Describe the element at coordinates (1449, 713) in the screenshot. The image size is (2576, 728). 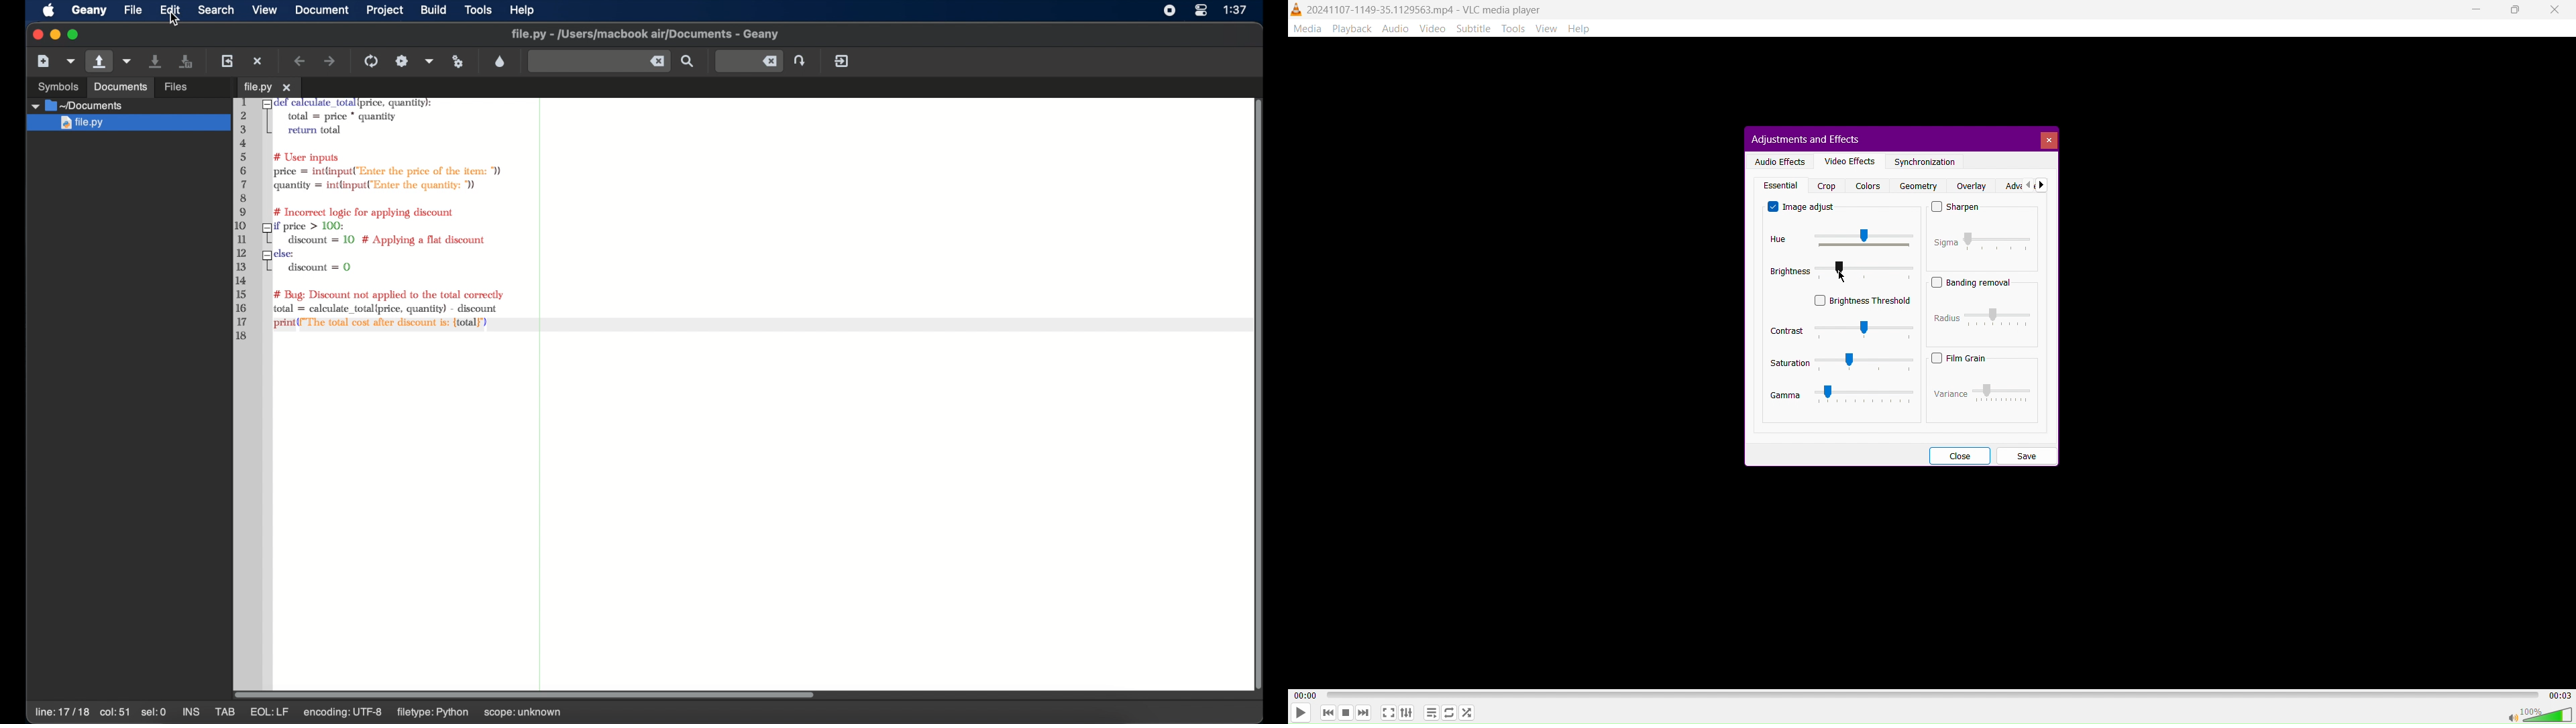
I see `Toggle Loop` at that location.